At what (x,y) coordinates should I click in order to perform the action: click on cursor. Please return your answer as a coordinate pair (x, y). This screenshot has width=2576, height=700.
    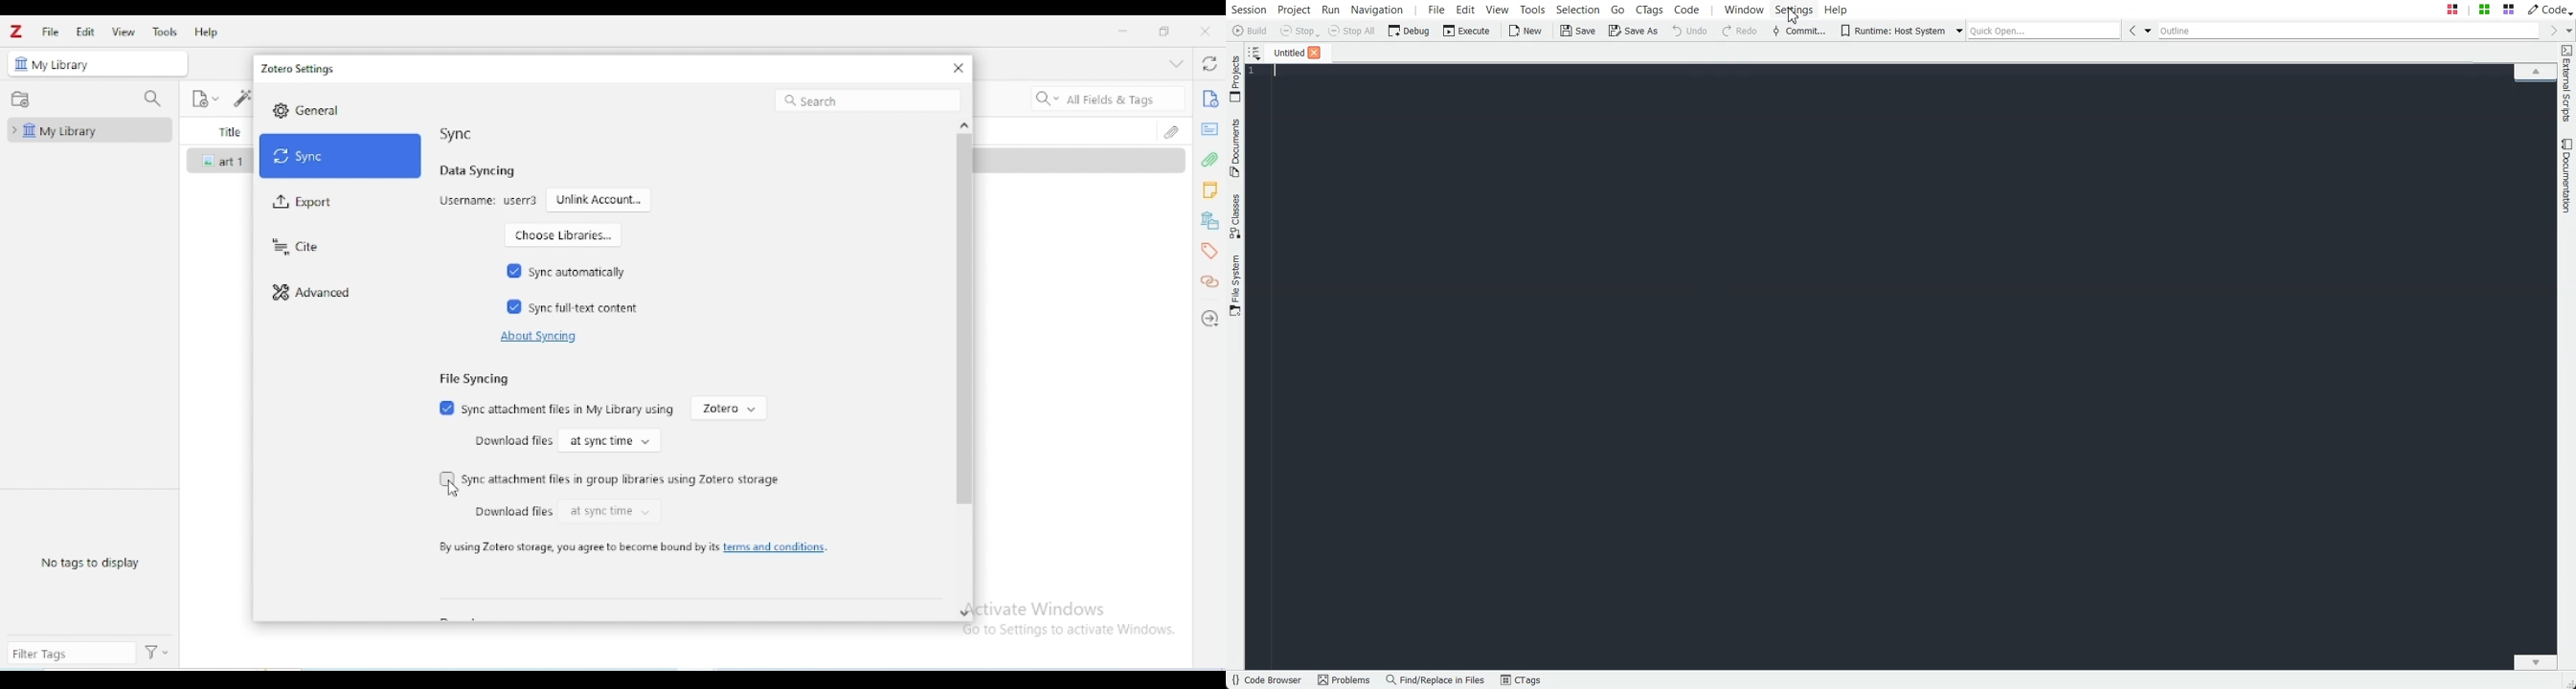
    Looking at the image, I should click on (454, 491).